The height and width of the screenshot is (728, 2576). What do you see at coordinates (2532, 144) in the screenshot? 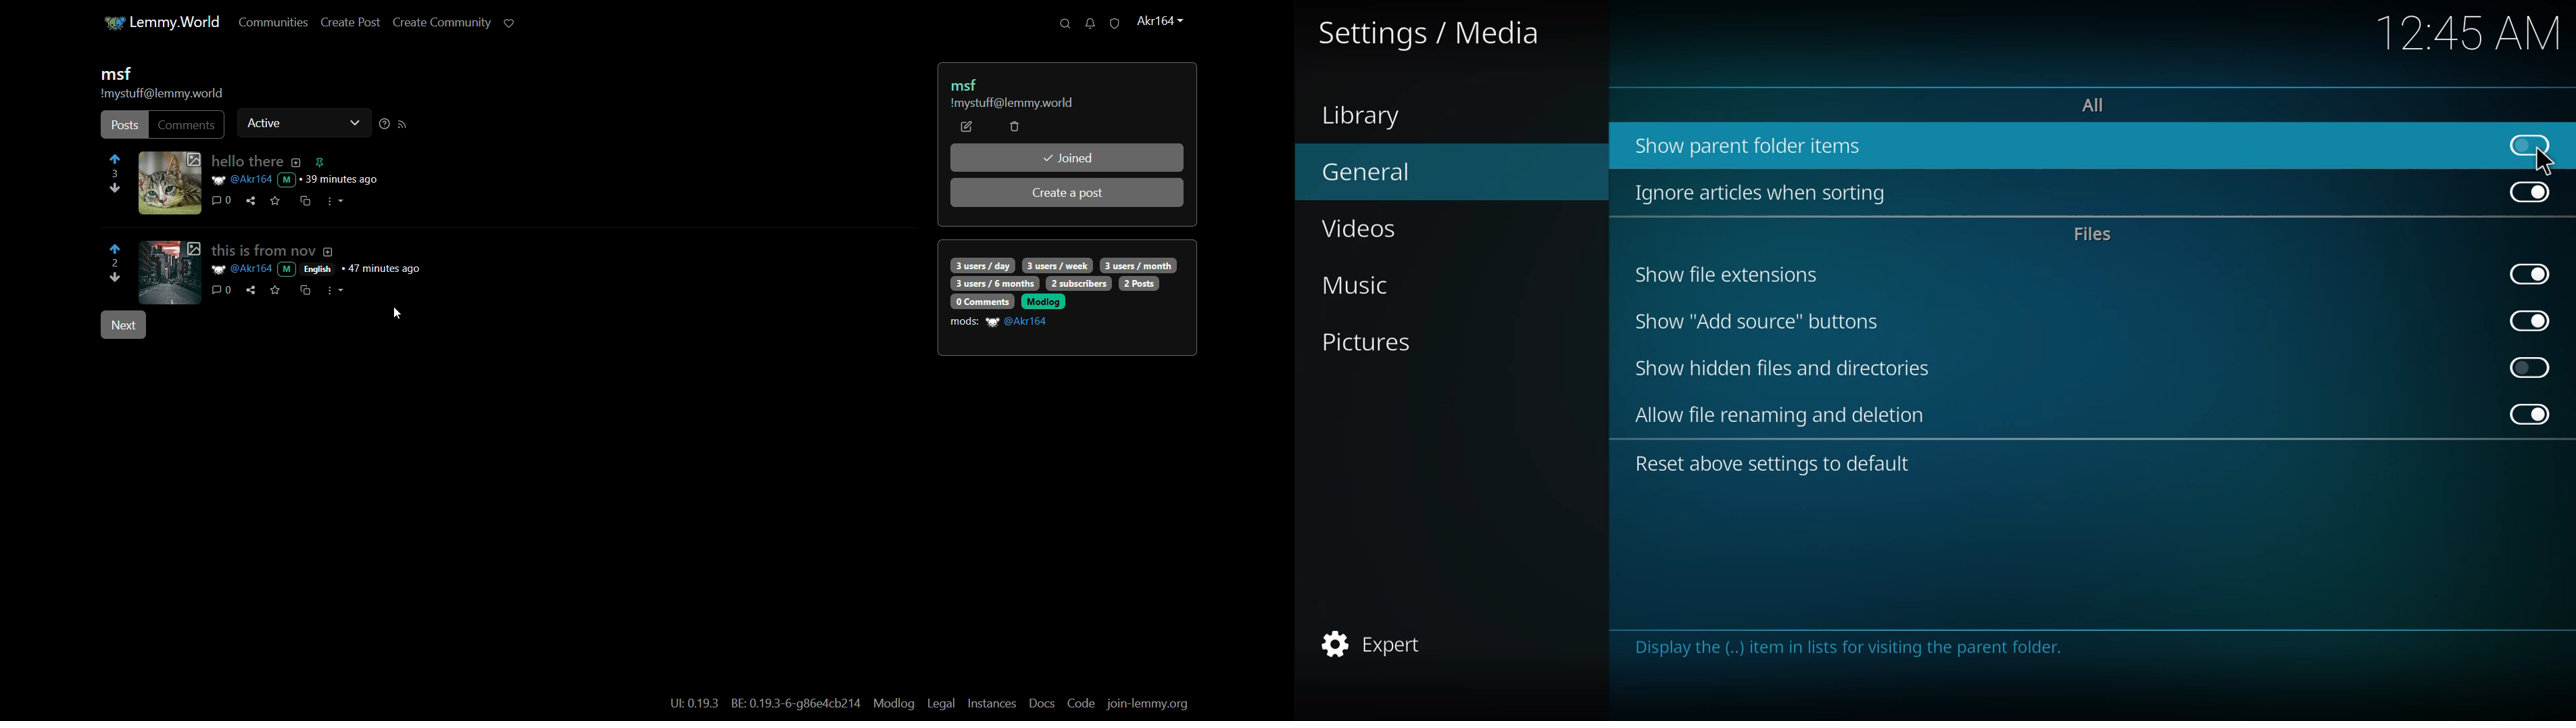
I see `disabled` at bounding box center [2532, 144].